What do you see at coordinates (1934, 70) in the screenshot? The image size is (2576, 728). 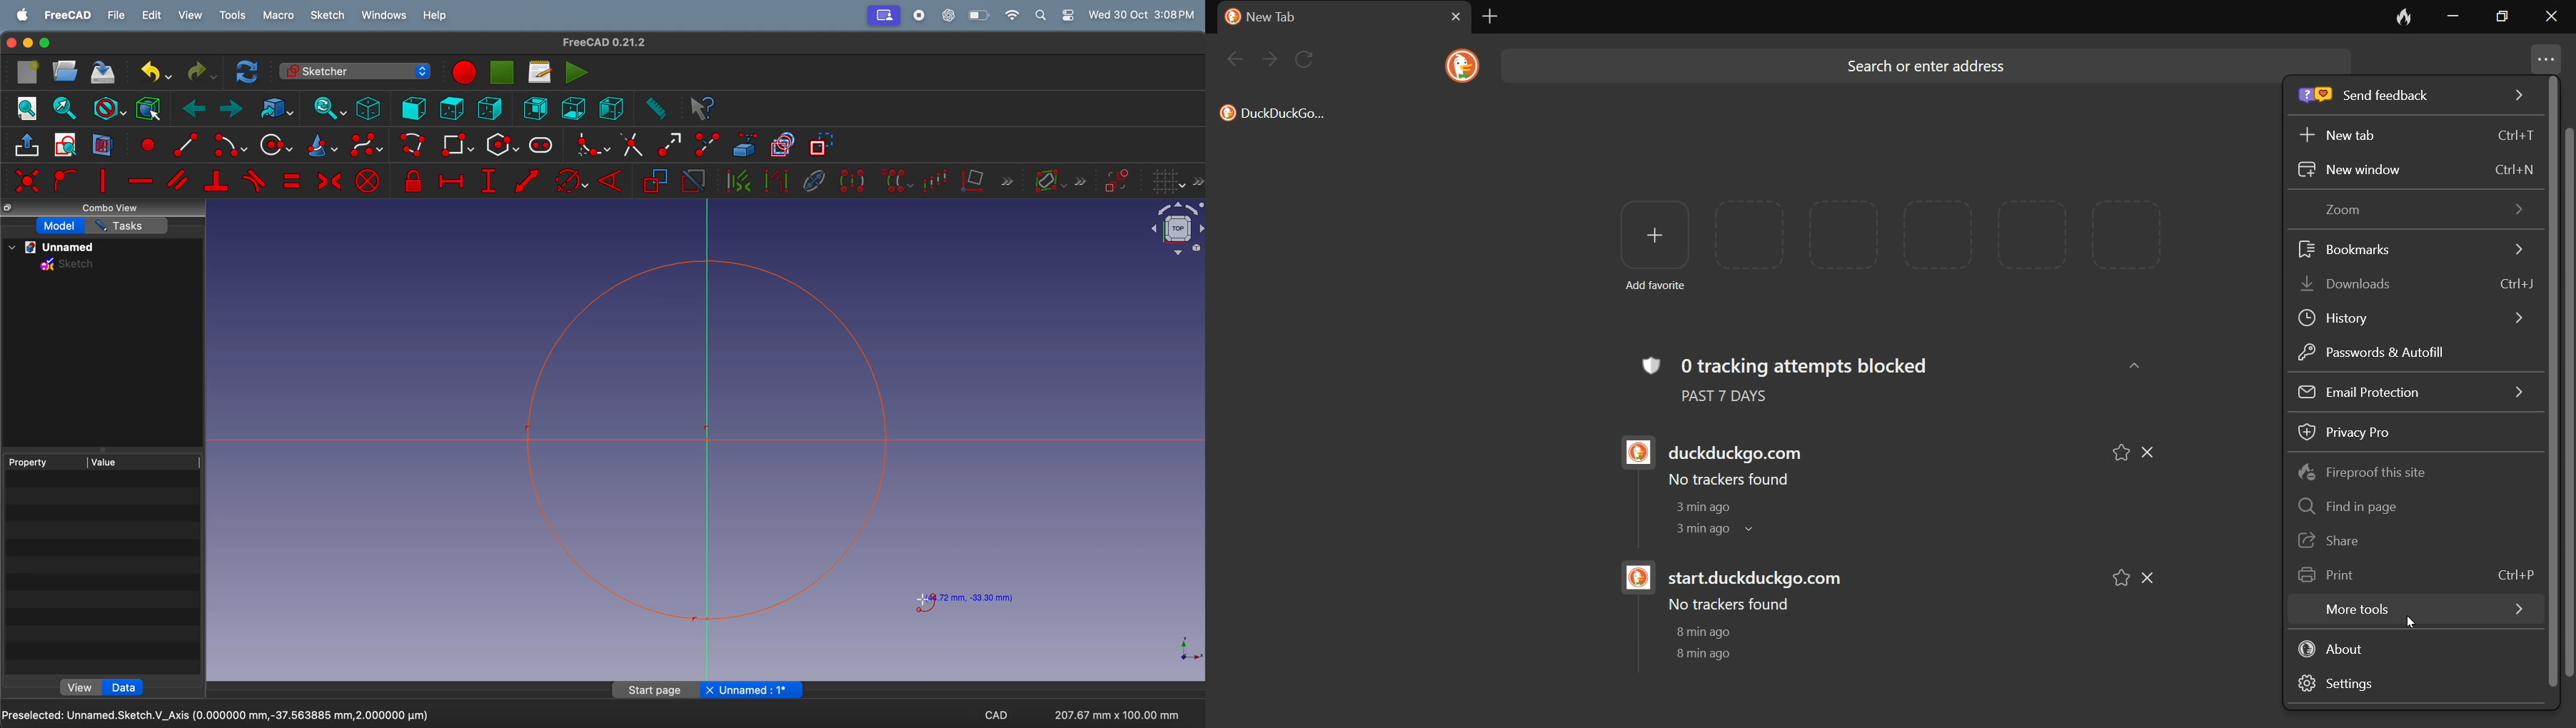 I see `Search or enter address` at bounding box center [1934, 70].